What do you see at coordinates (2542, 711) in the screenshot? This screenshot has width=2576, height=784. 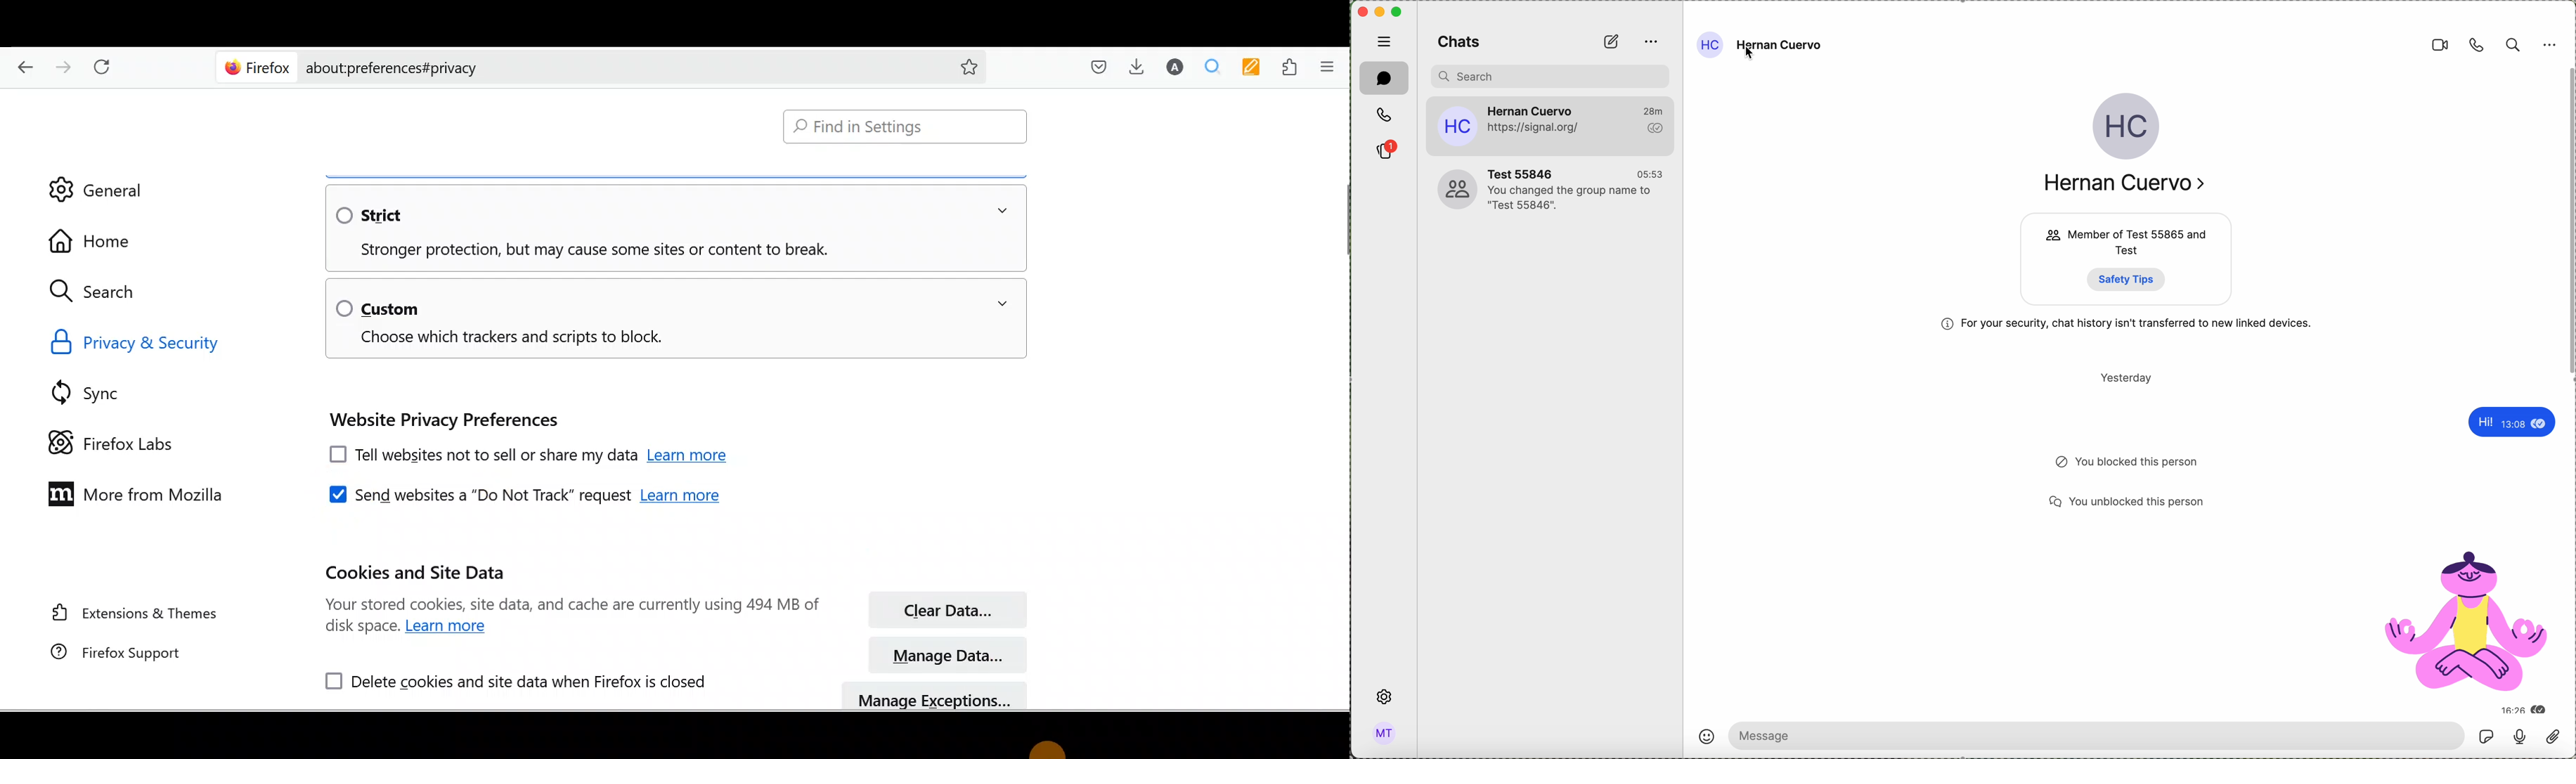 I see `seen` at bounding box center [2542, 711].